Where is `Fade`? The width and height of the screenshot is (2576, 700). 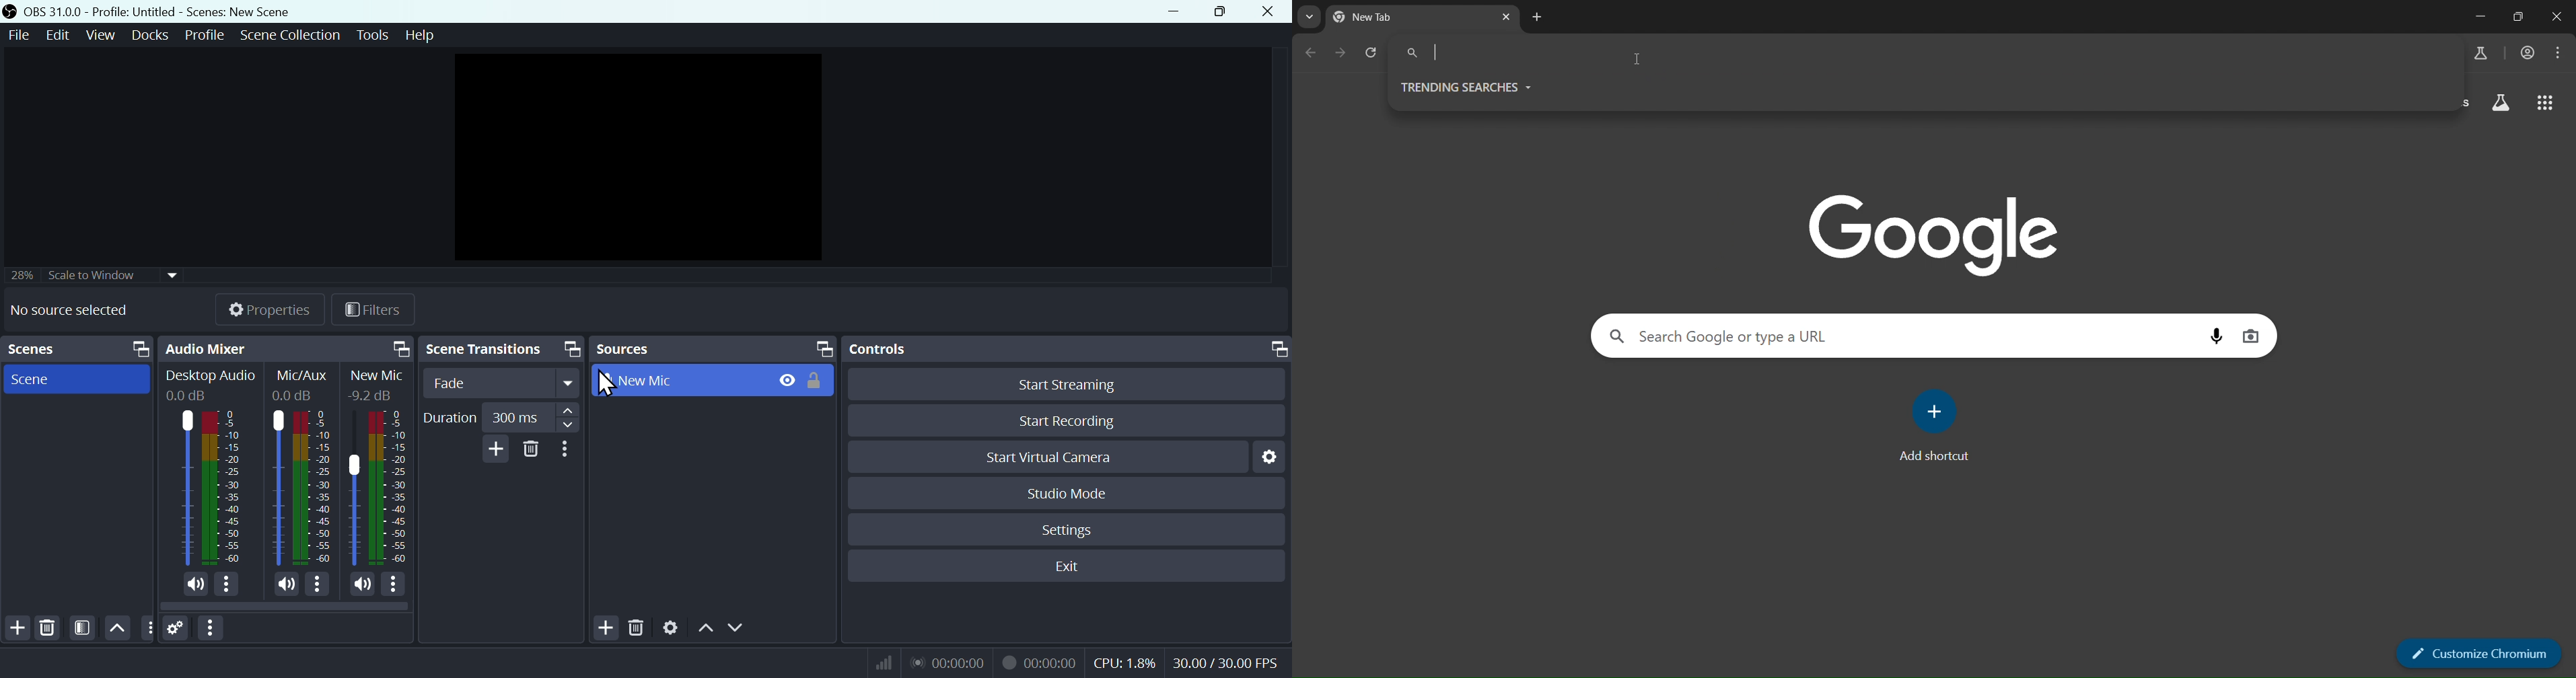 Fade is located at coordinates (503, 383).